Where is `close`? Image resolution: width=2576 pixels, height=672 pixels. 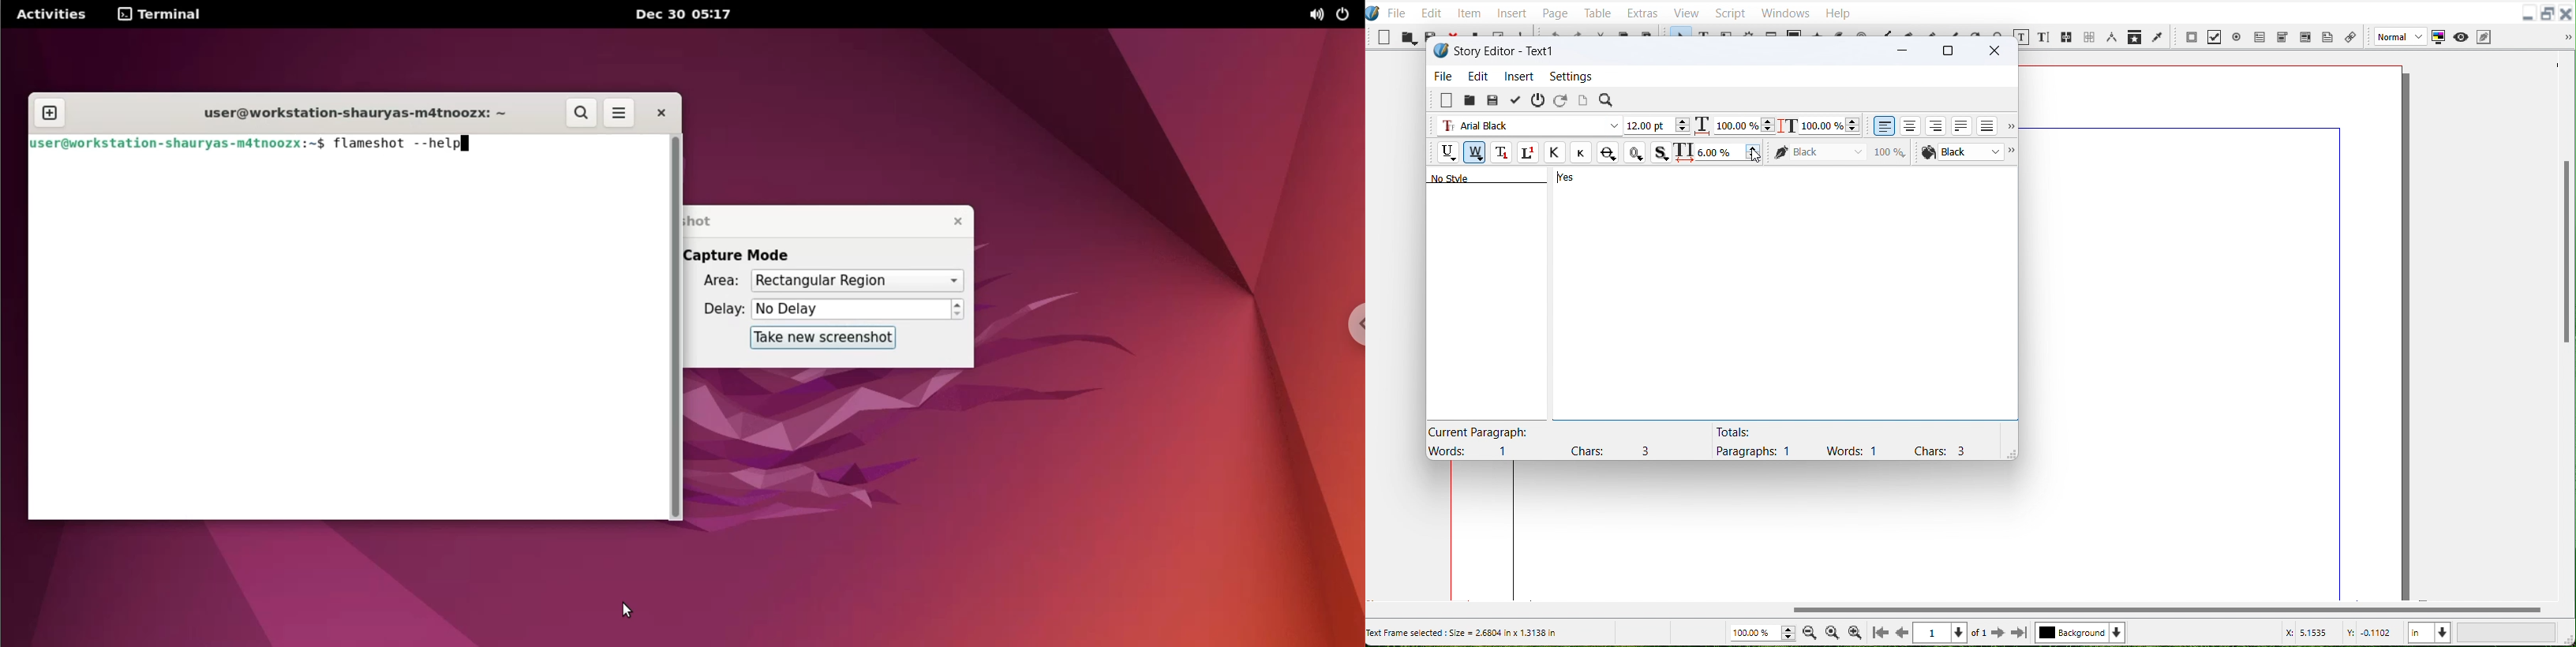
close is located at coordinates (667, 113).